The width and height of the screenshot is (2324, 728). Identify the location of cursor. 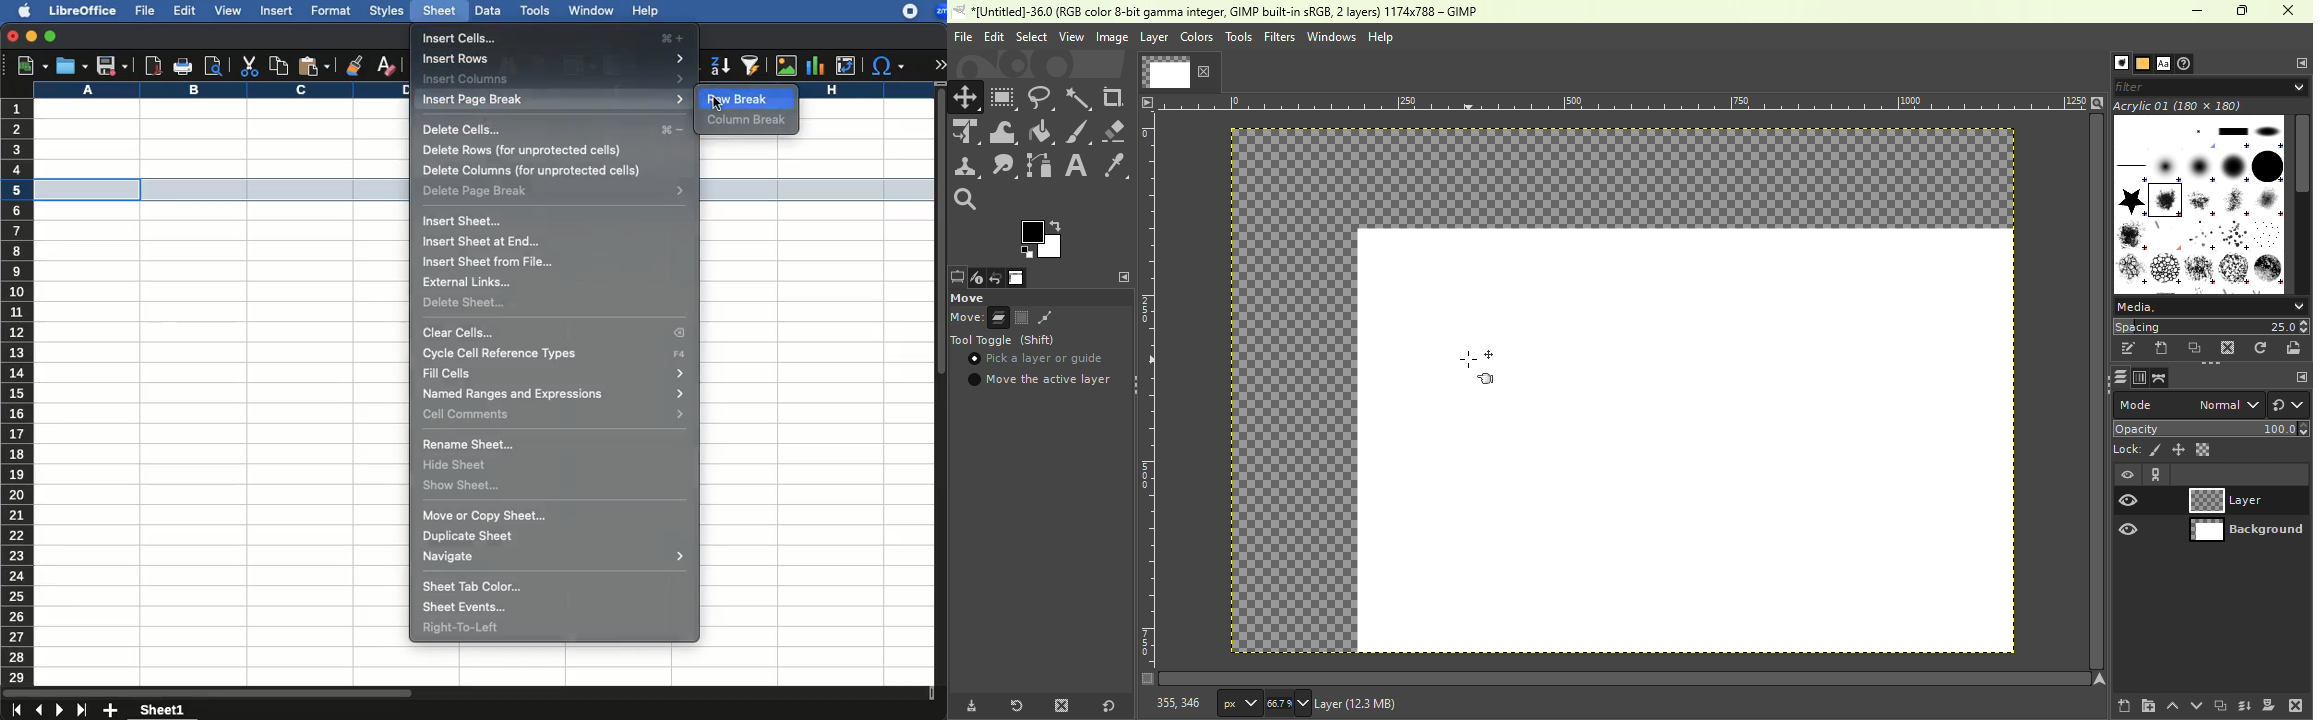
(717, 106).